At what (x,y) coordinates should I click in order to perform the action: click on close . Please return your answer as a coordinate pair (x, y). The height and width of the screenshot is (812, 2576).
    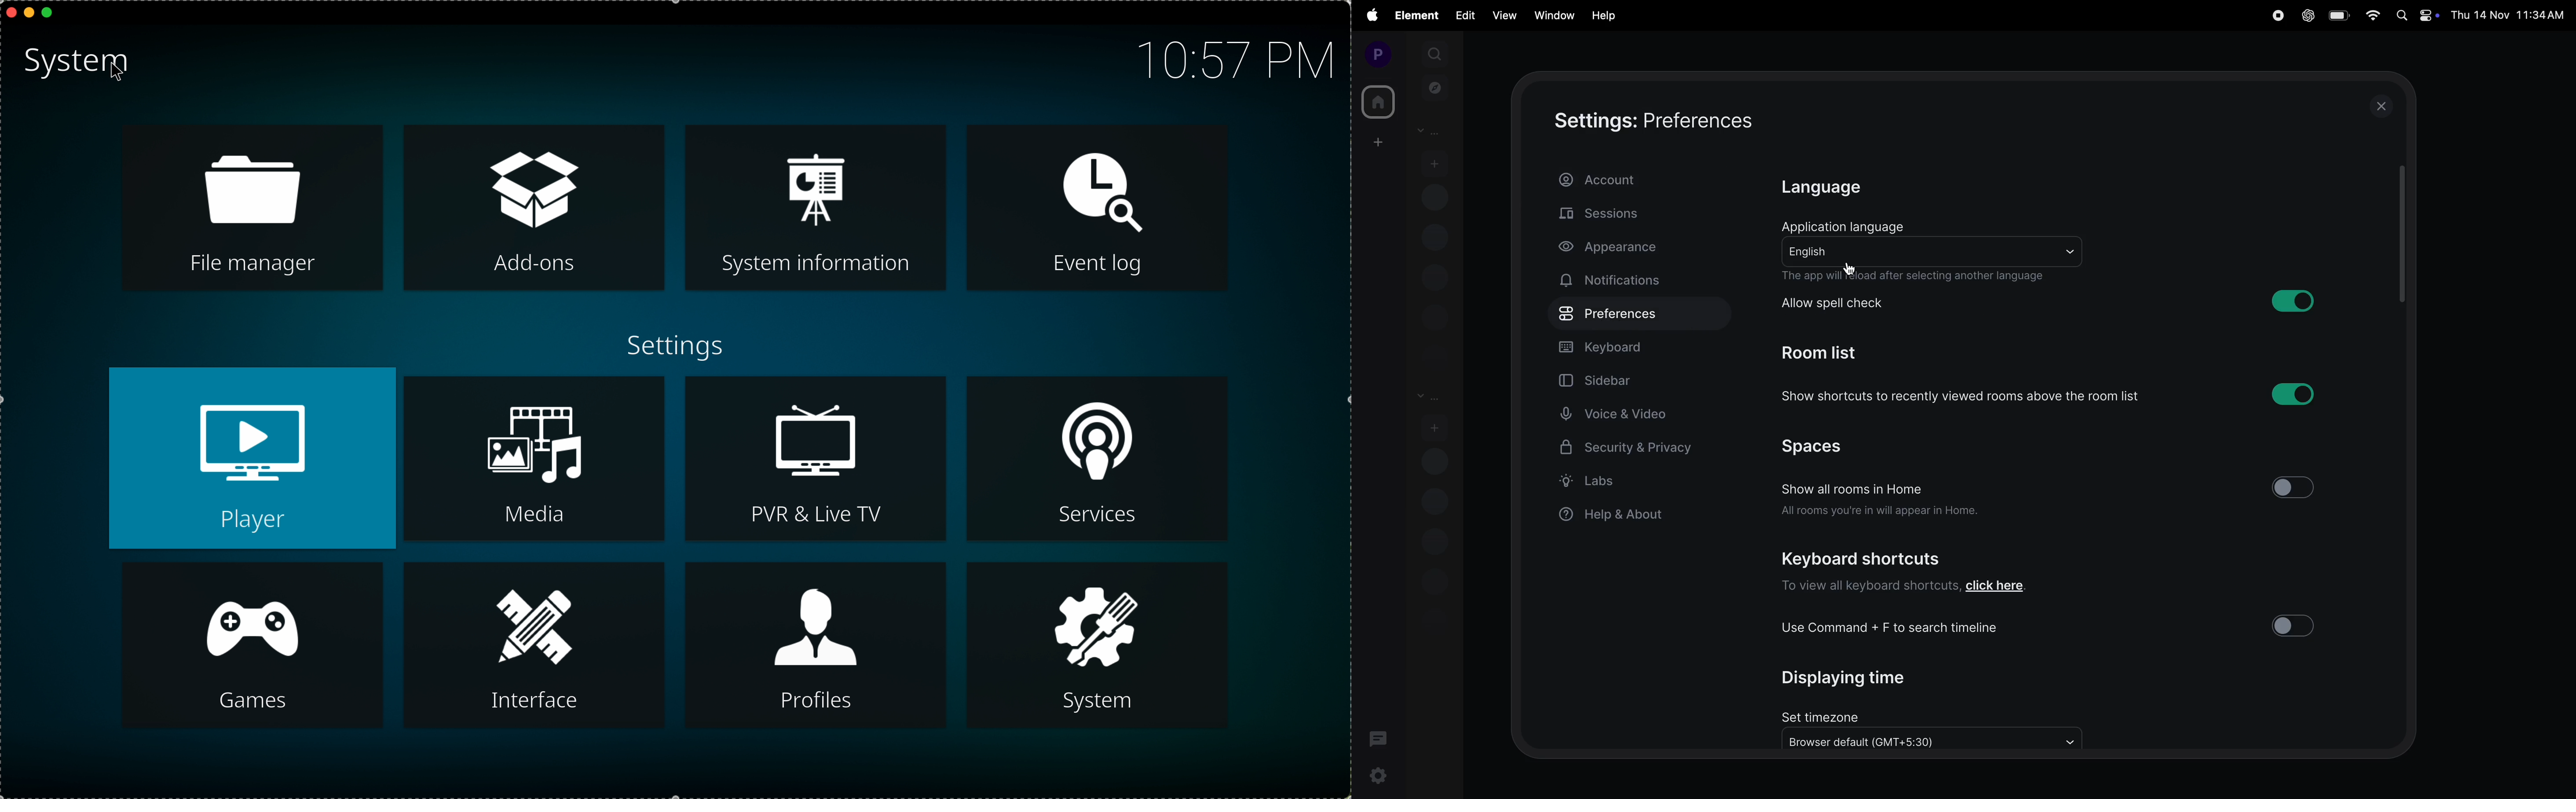
    Looking at the image, I should click on (8, 11).